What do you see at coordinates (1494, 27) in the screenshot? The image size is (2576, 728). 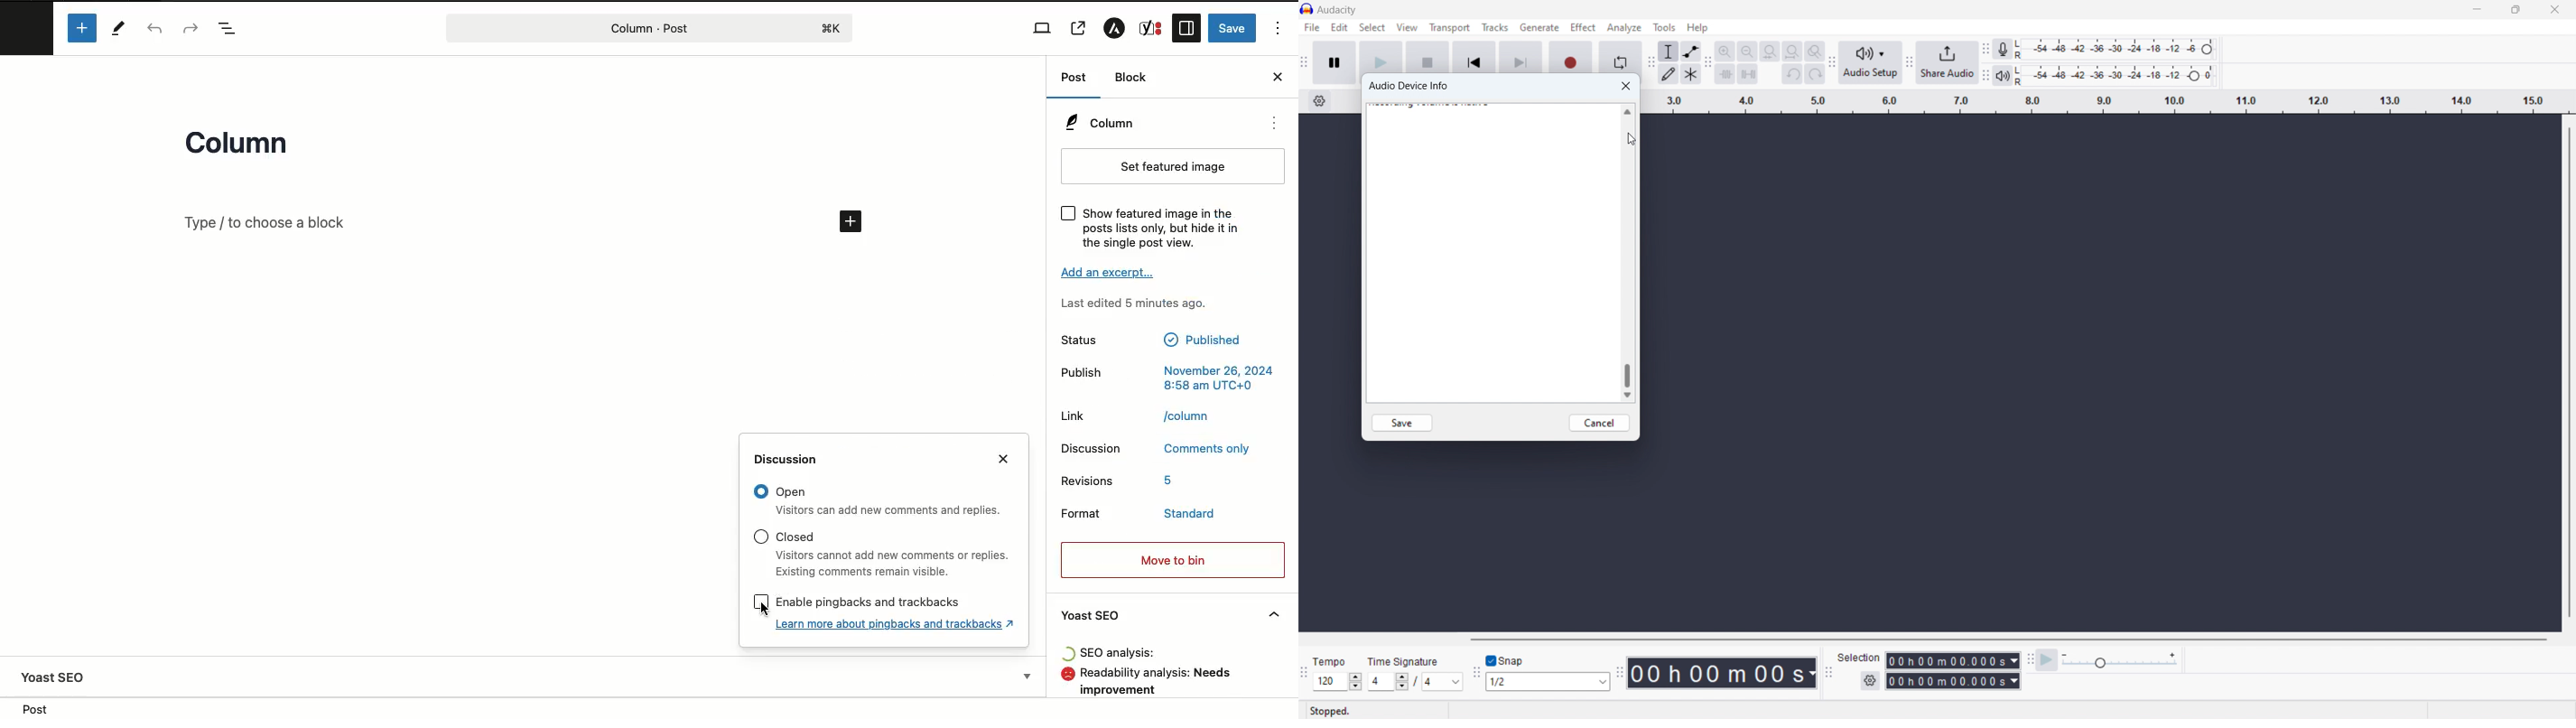 I see `tracks` at bounding box center [1494, 27].